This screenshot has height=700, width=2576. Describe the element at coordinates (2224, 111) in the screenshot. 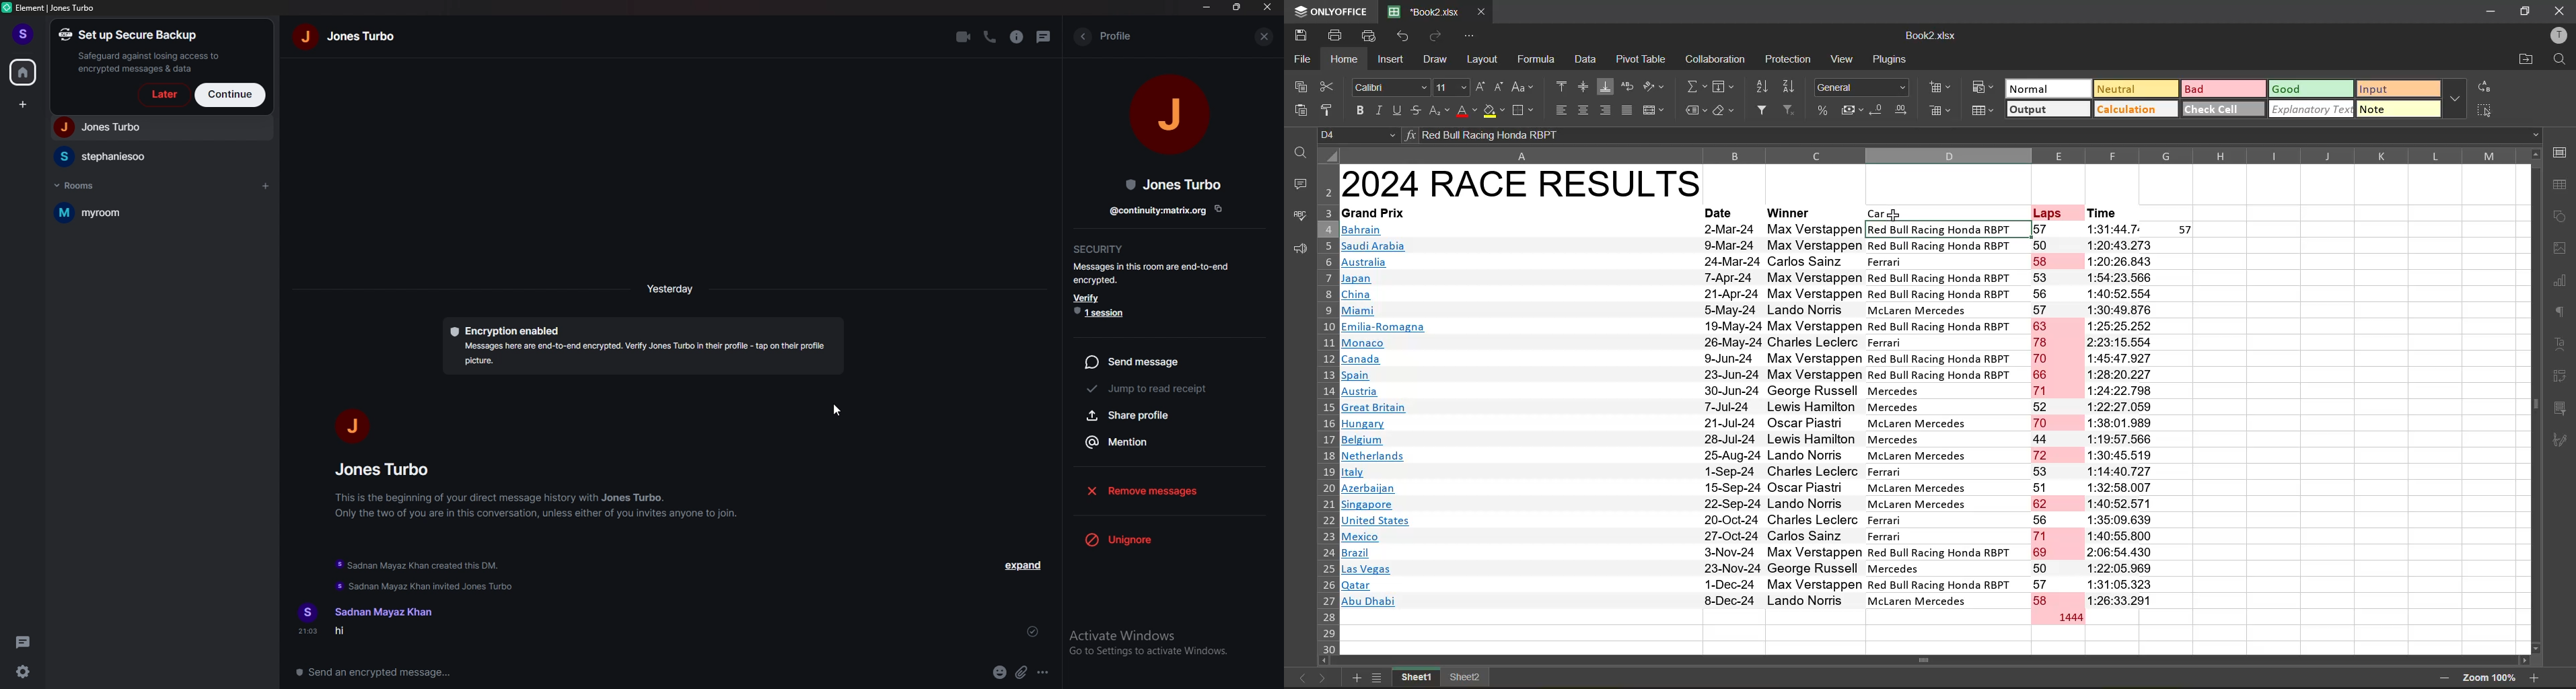

I see `check cell` at that location.